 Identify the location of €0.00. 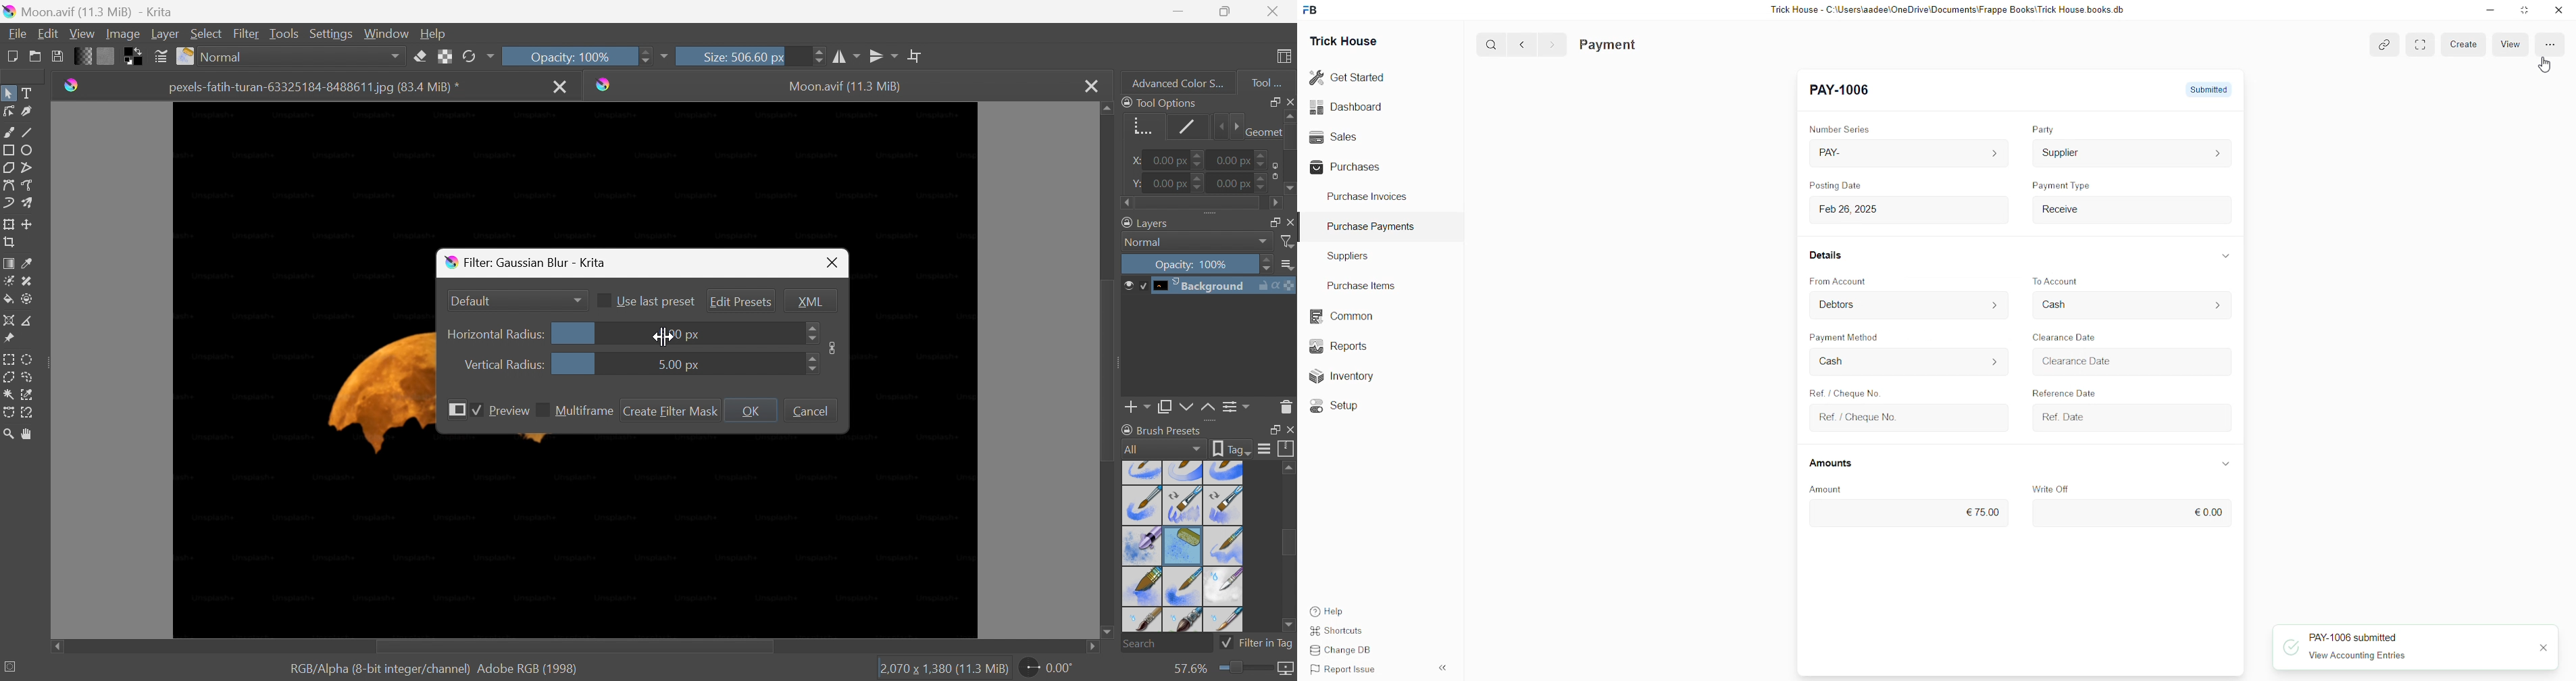
(2204, 509).